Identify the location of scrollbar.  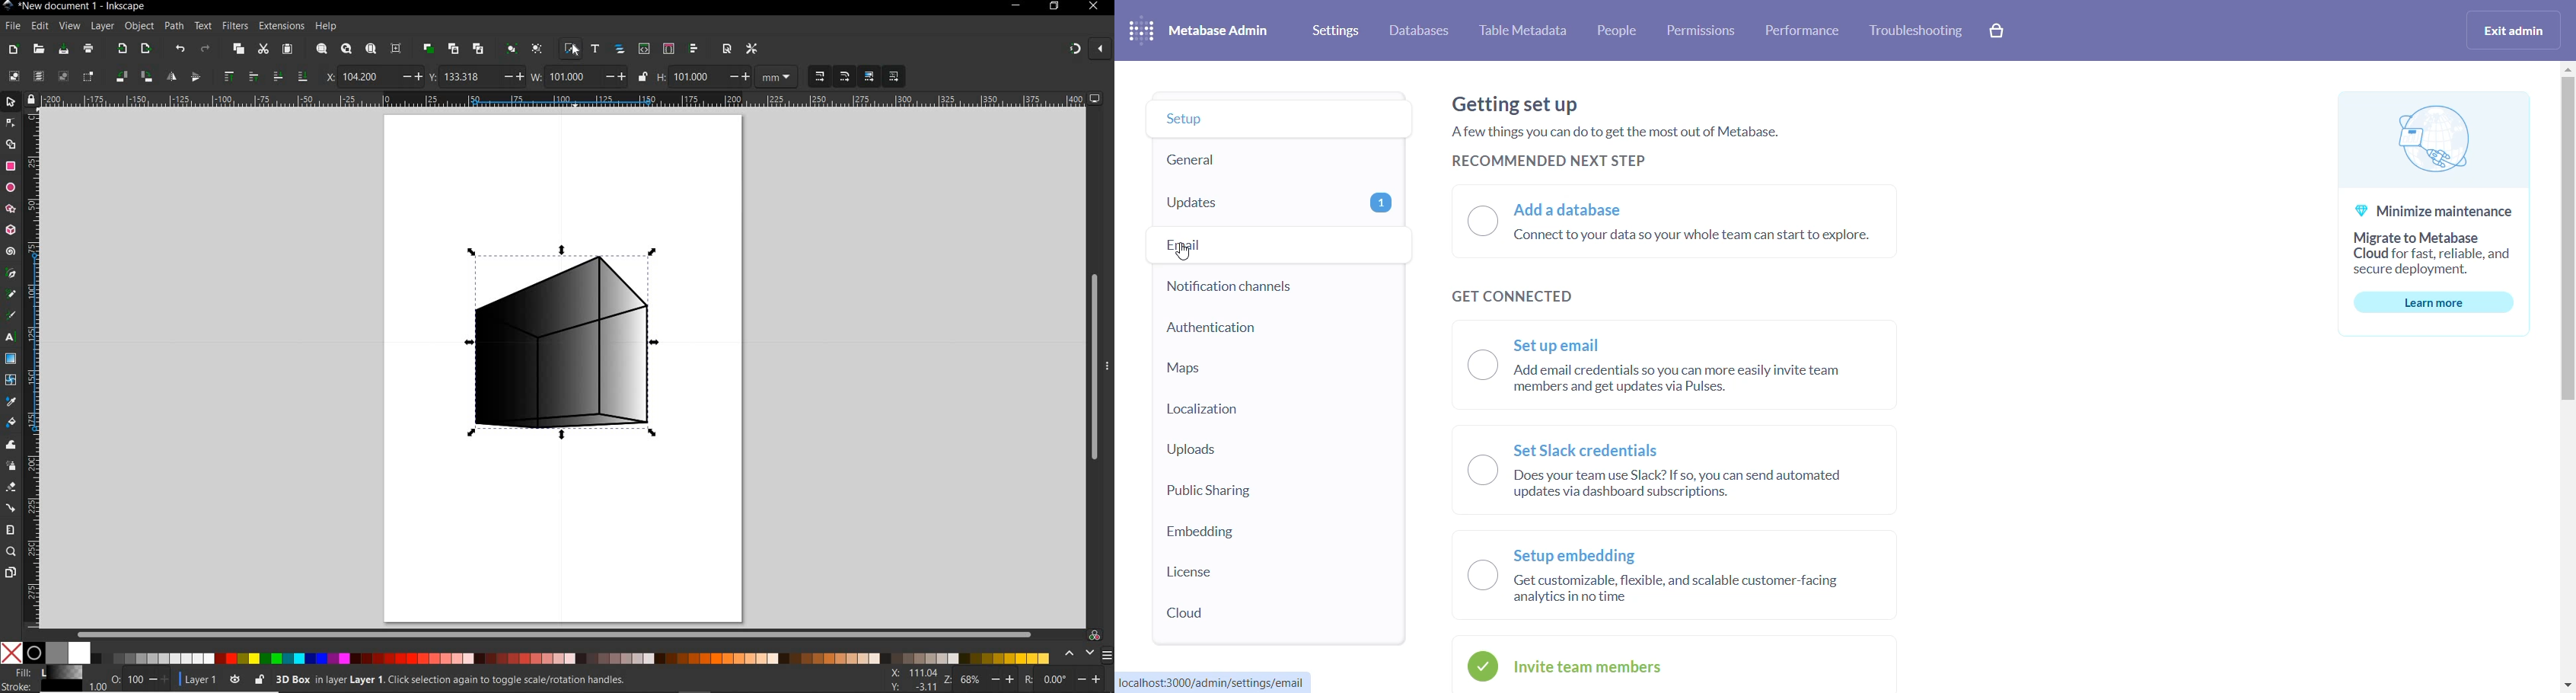
(2567, 241).